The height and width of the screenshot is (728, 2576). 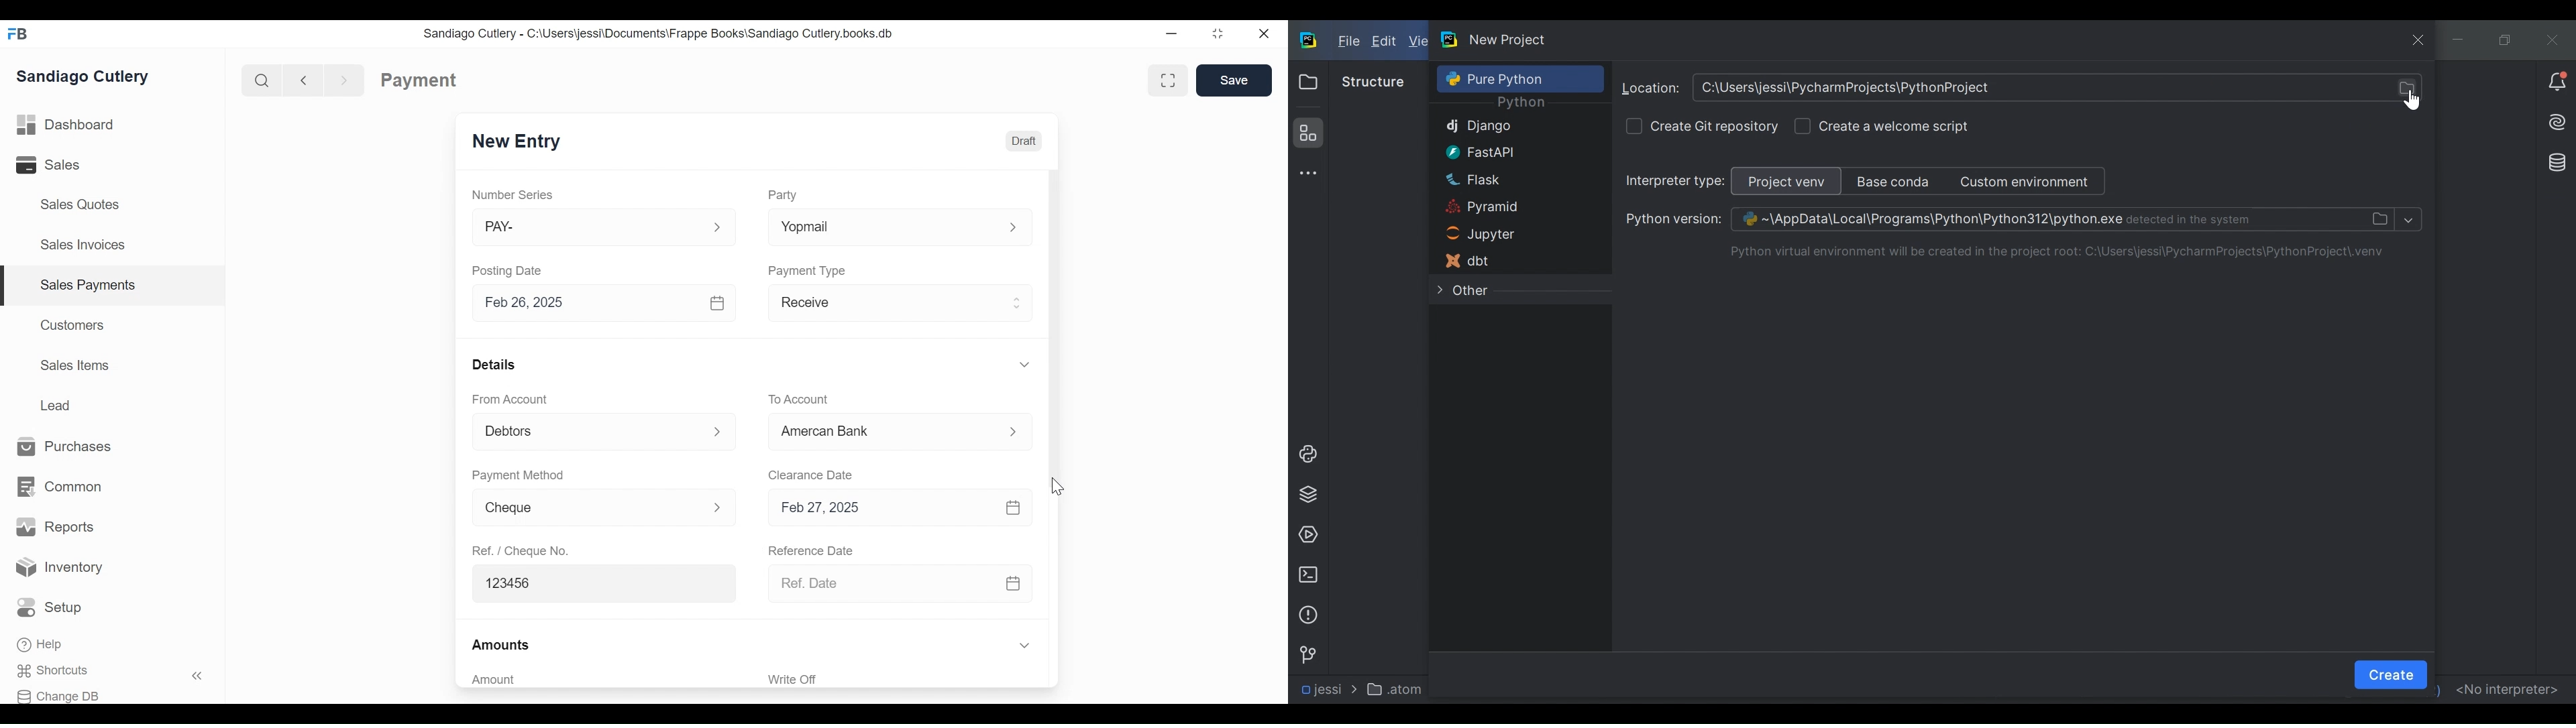 What do you see at coordinates (509, 270) in the screenshot?
I see `Posting Date` at bounding box center [509, 270].